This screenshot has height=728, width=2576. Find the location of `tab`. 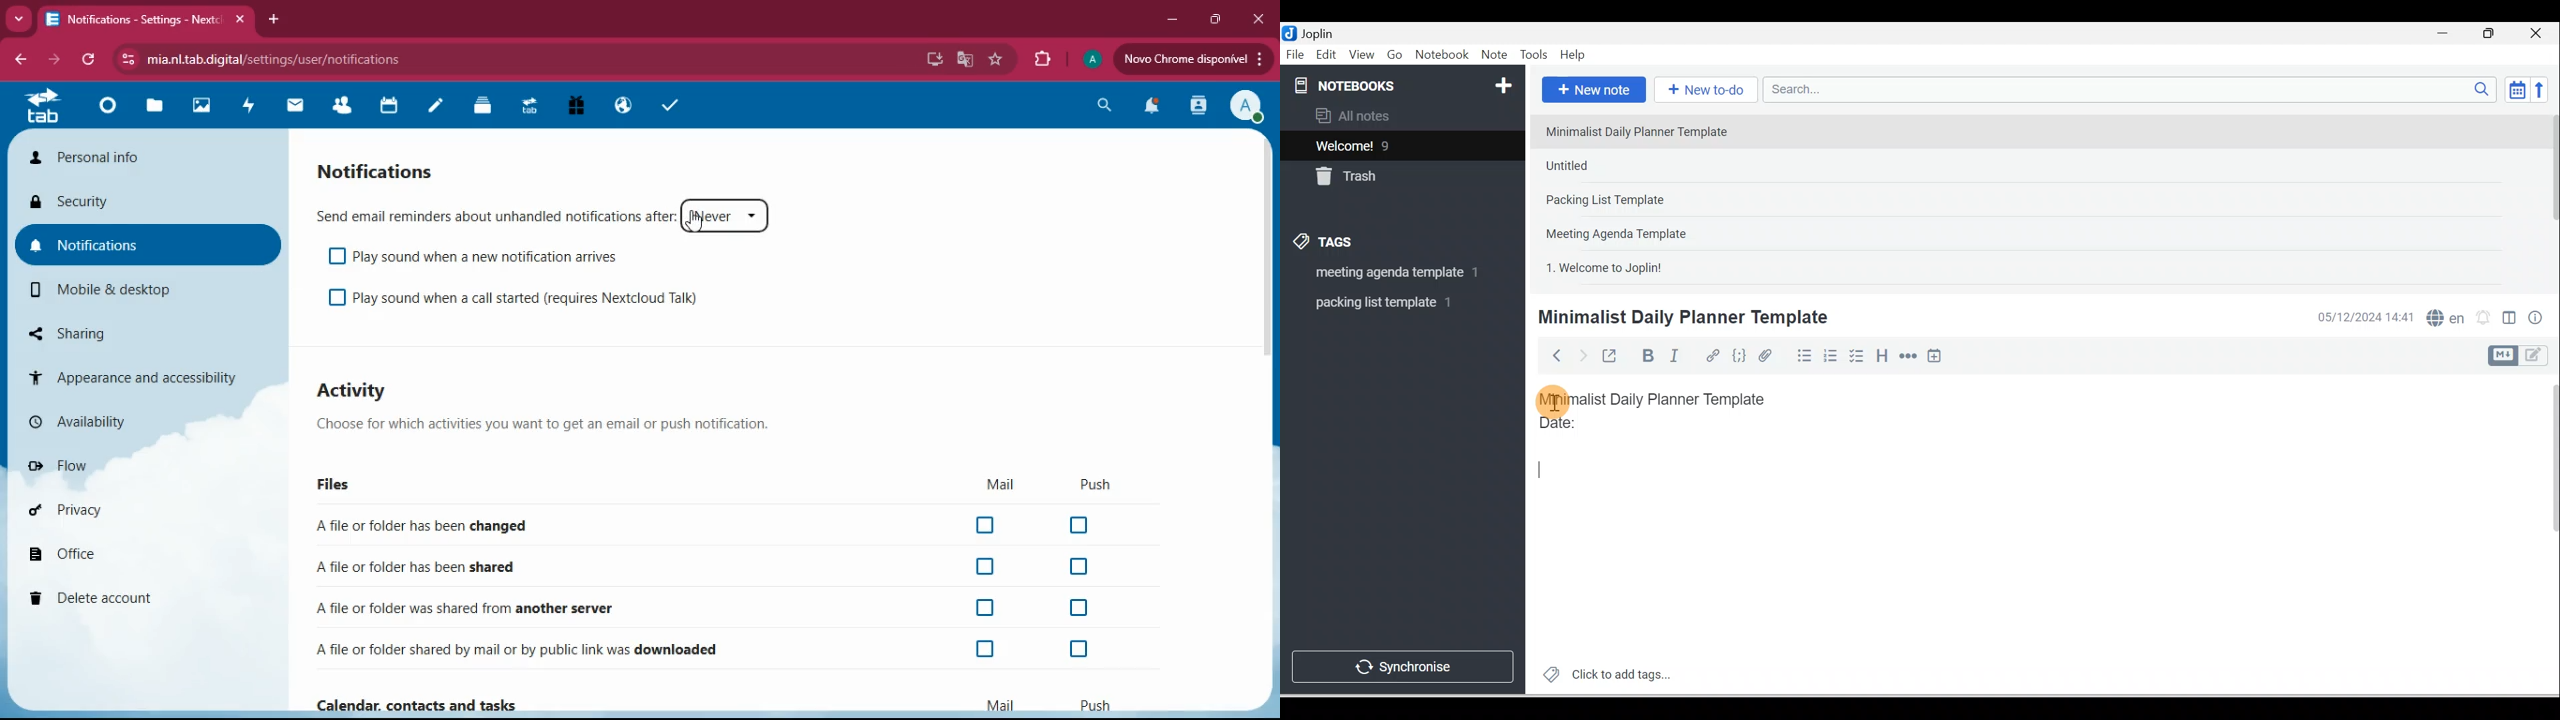

tab is located at coordinates (42, 106).